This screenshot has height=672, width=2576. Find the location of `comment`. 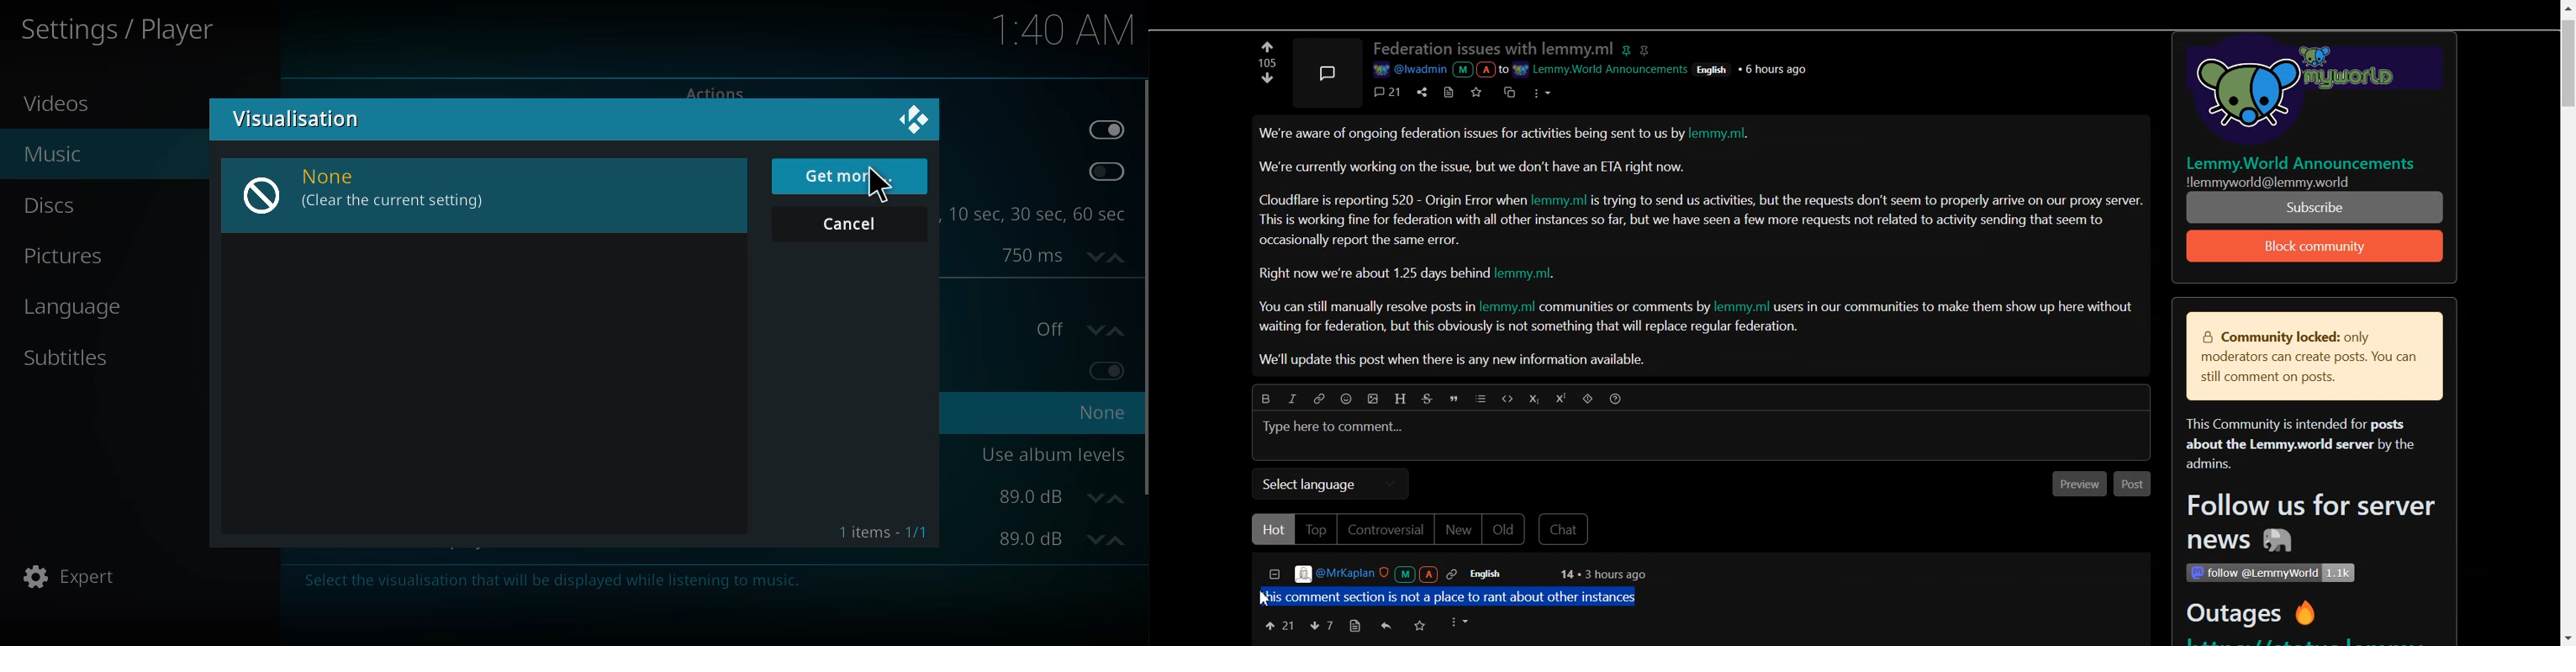

comment is located at coordinates (1389, 92).